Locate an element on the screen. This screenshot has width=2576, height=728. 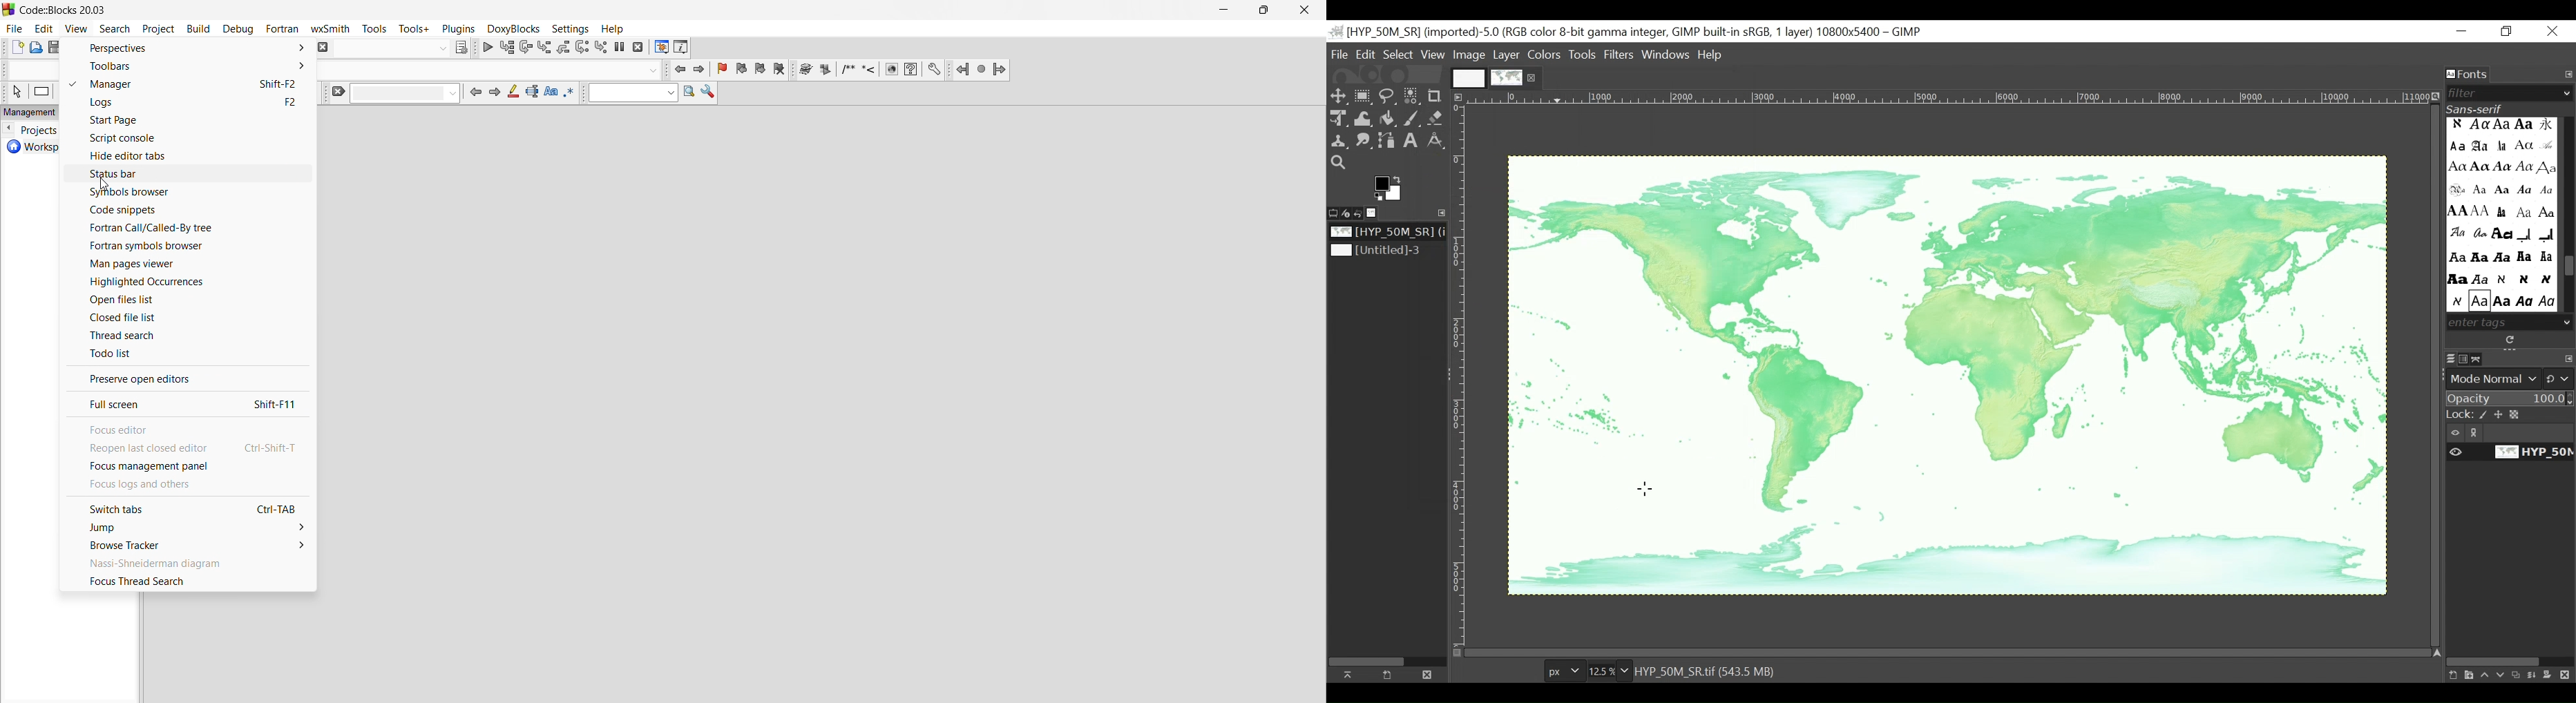
Preferences is located at coordinates (935, 70).